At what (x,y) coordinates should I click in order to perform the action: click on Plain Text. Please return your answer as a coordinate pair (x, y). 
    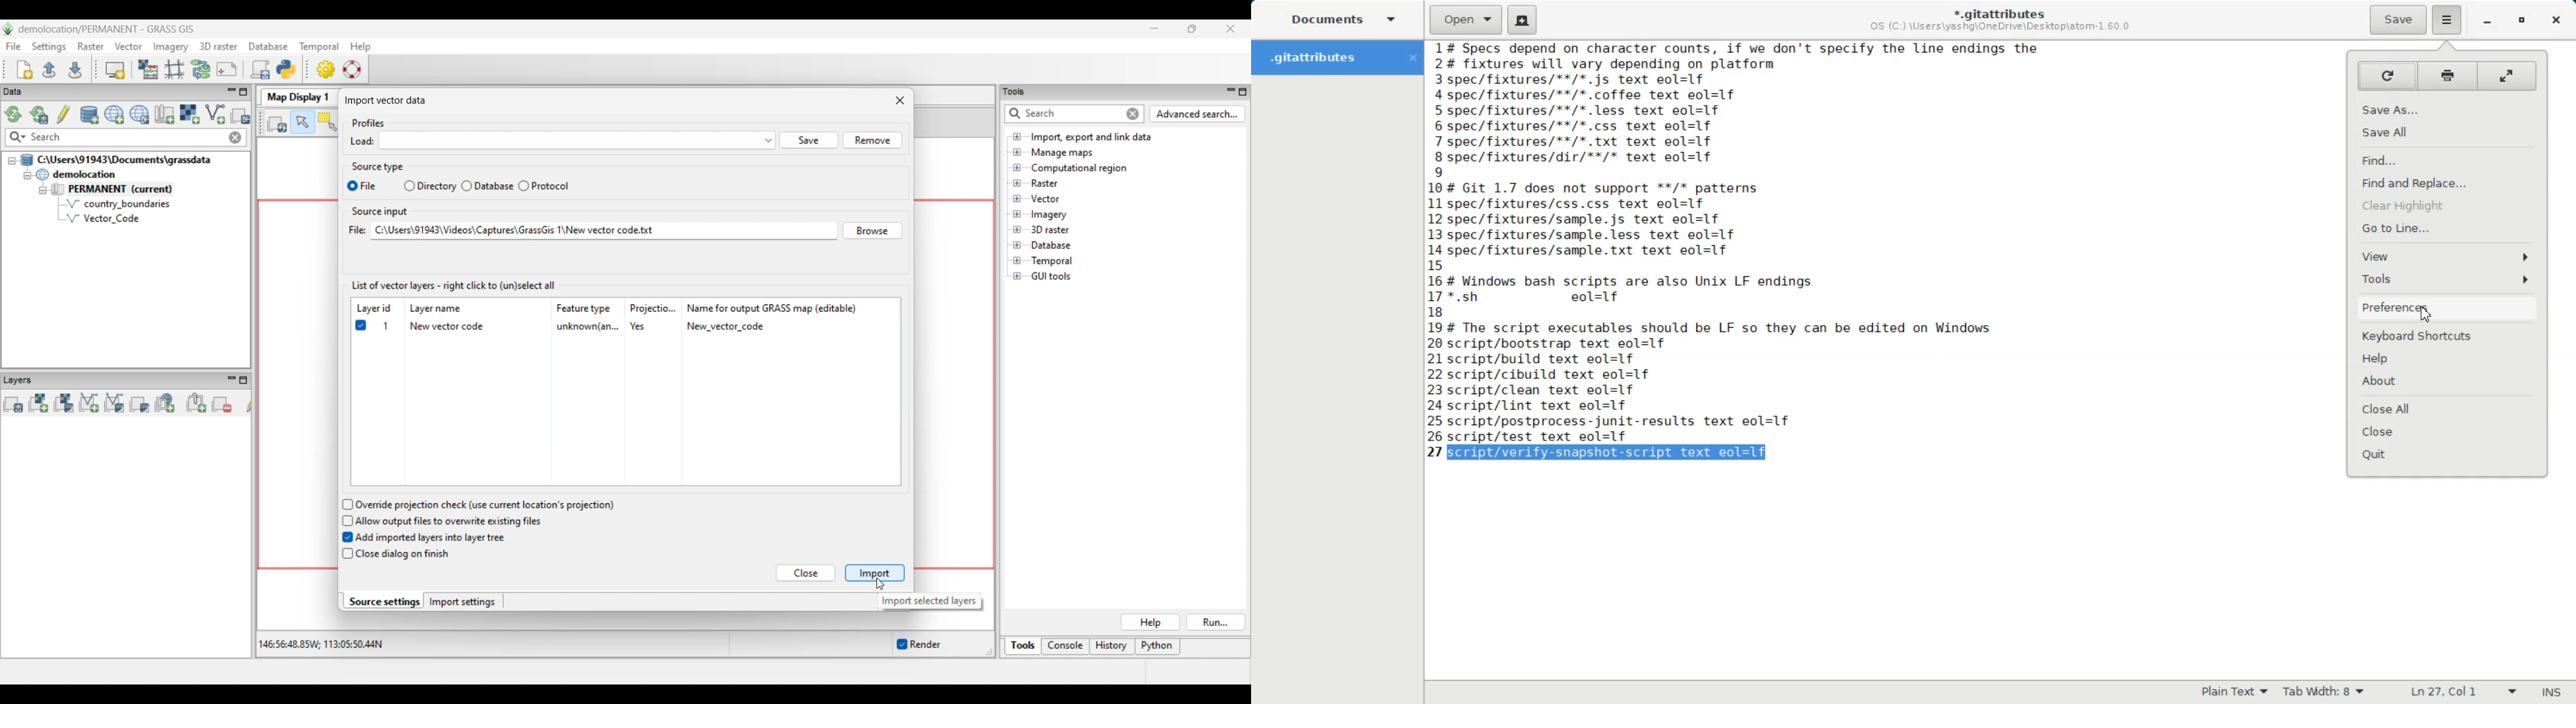
    Looking at the image, I should click on (2231, 692).